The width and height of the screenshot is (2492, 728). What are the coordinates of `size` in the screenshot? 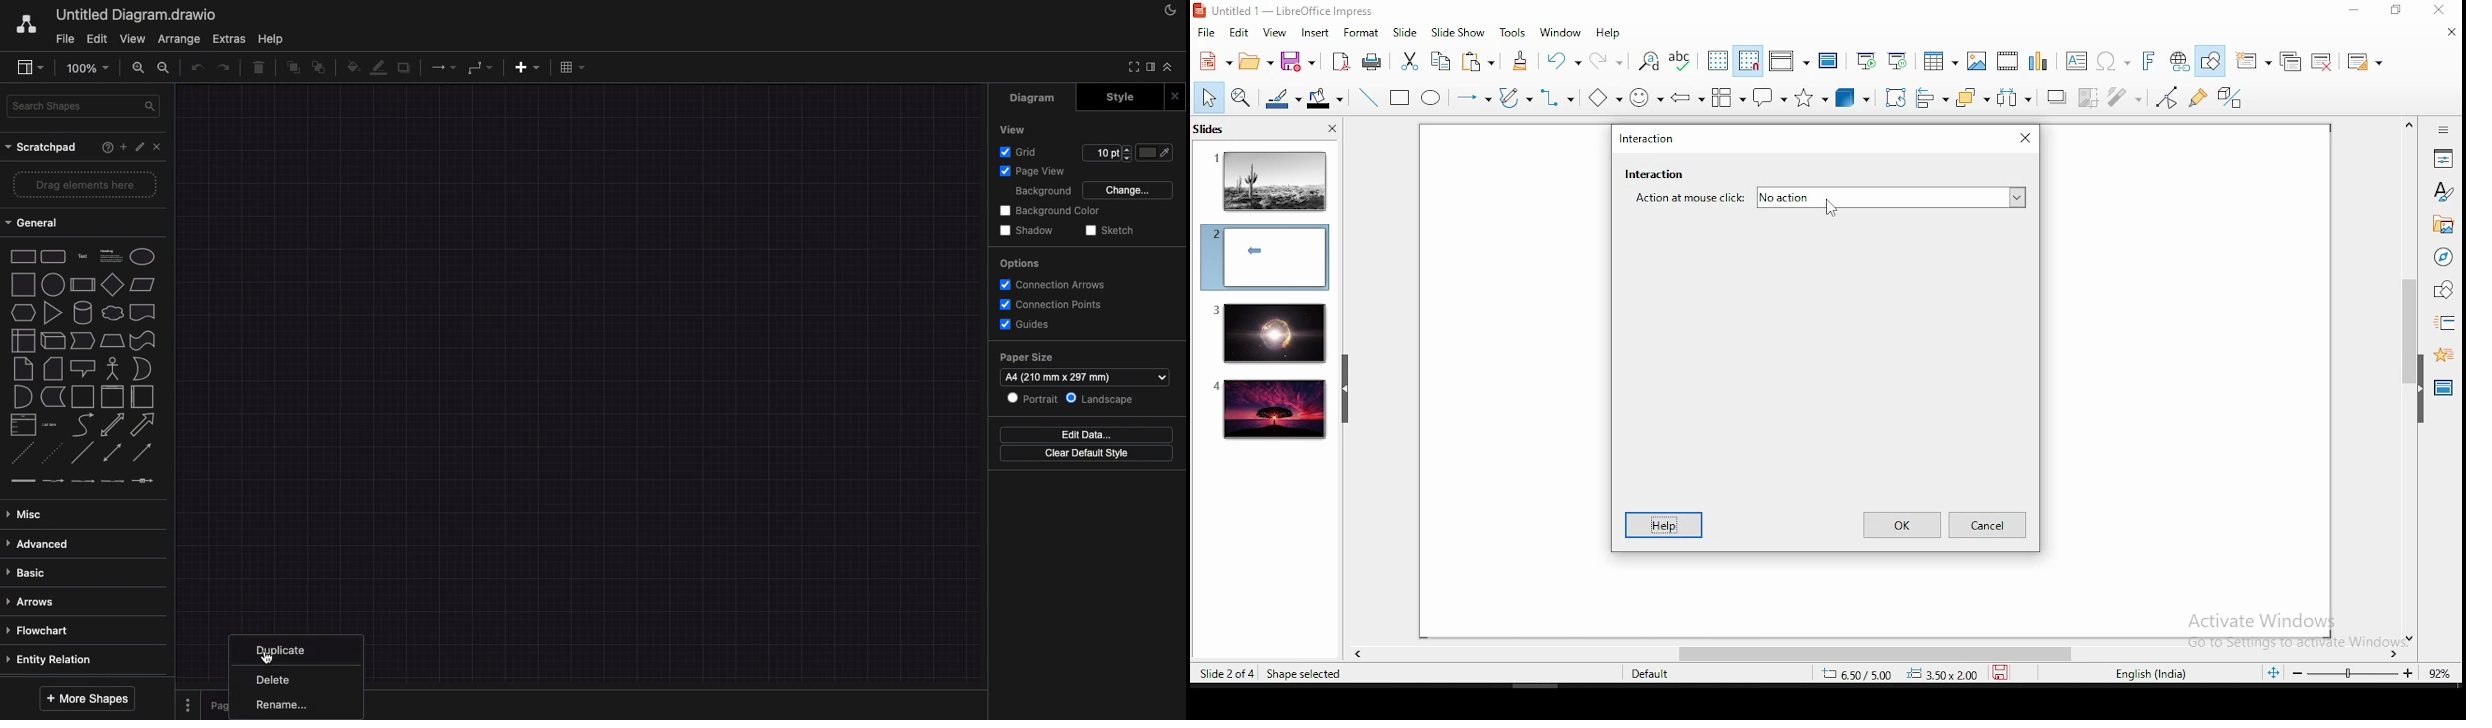 It's located at (1084, 377).